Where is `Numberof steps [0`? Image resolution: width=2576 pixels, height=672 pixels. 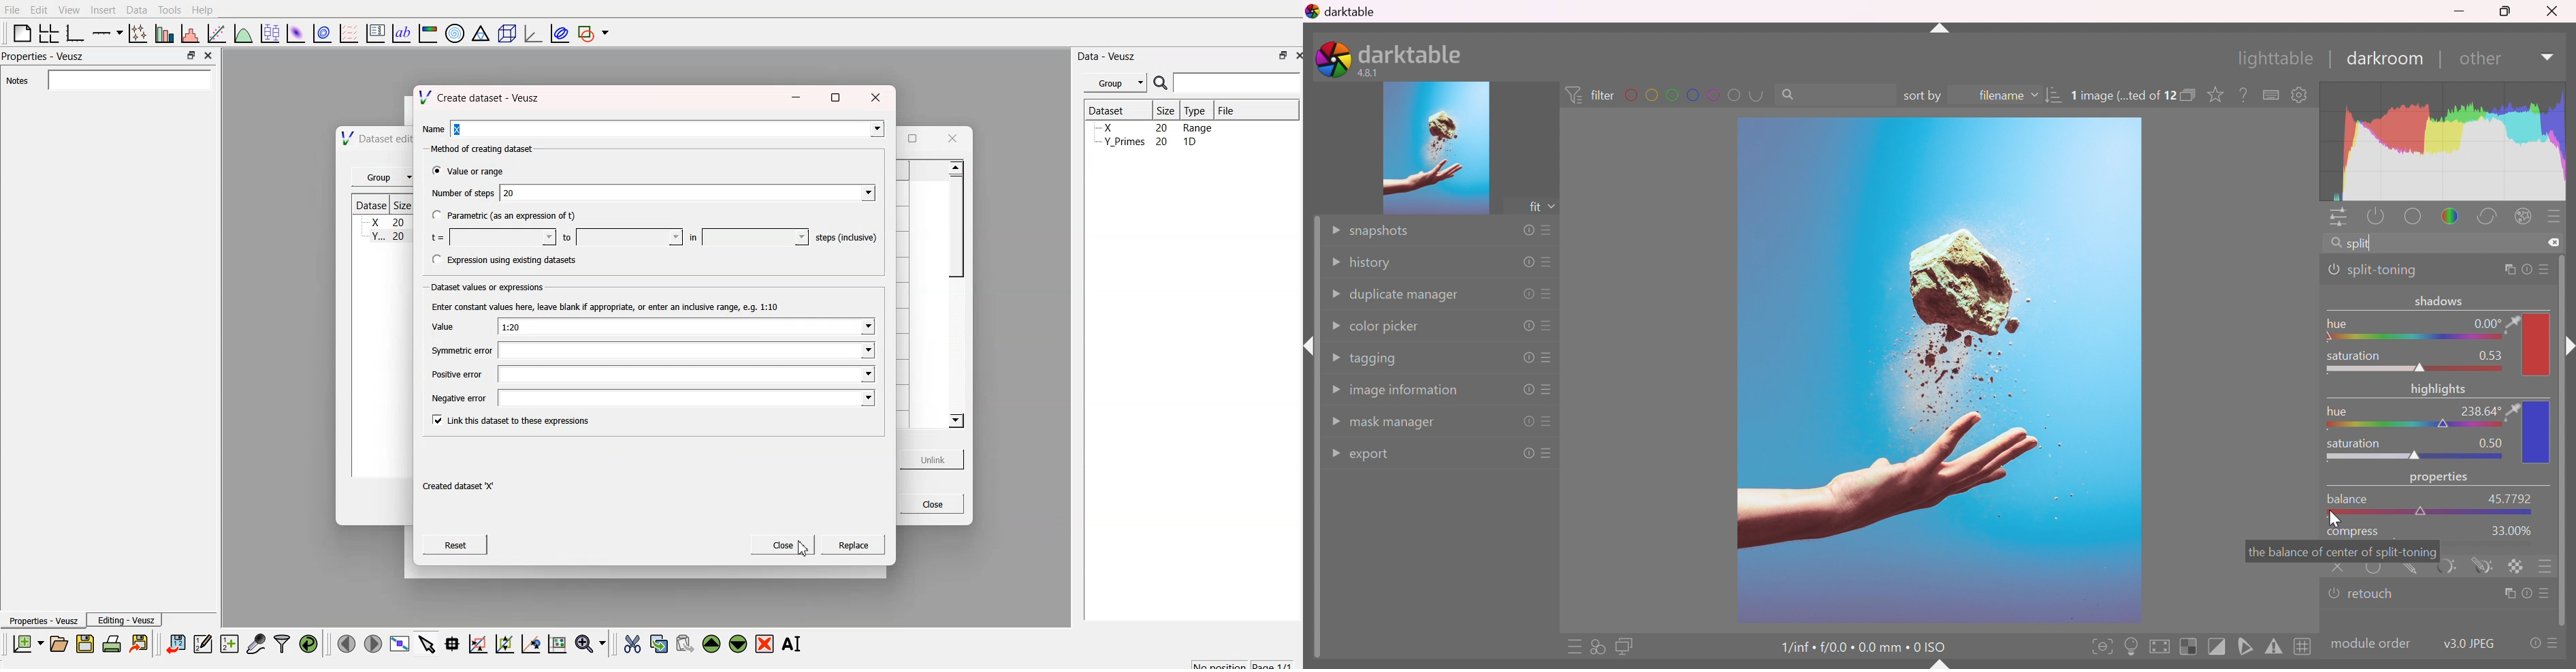
Numberof steps [0 is located at coordinates (655, 191).